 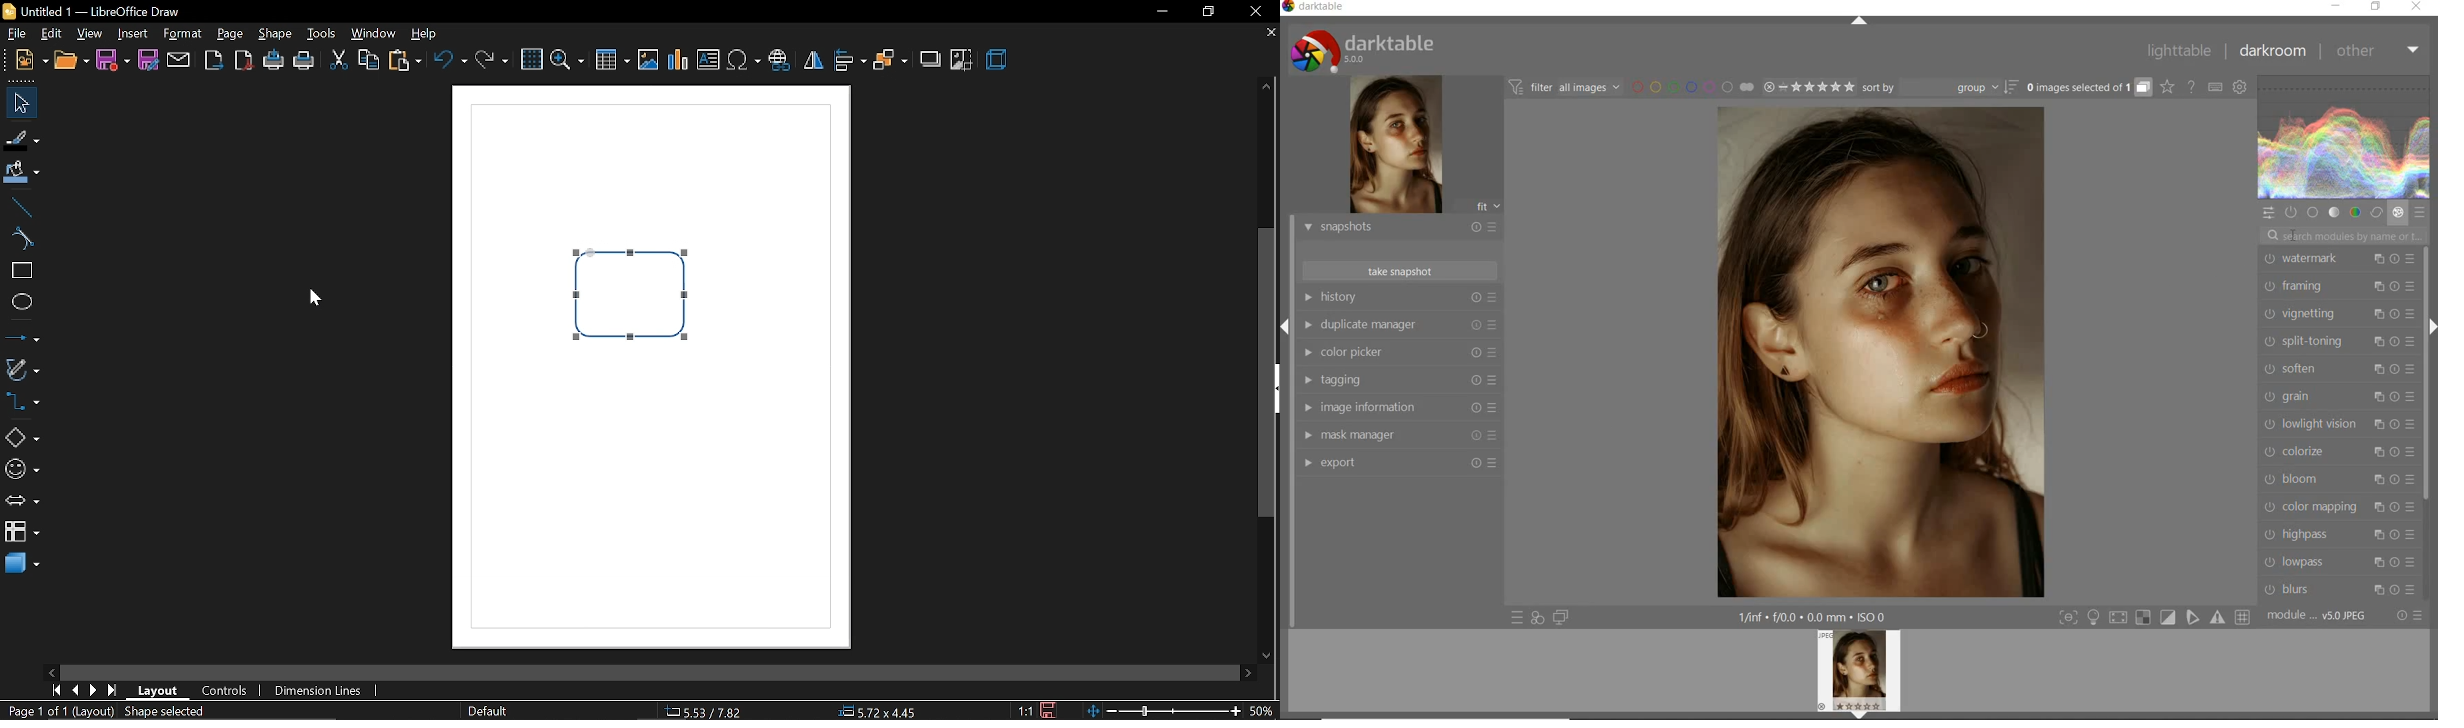 What do you see at coordinates (1160, 12) in the screenshot?
I see `minimize` at bounding box center [1160, 12].